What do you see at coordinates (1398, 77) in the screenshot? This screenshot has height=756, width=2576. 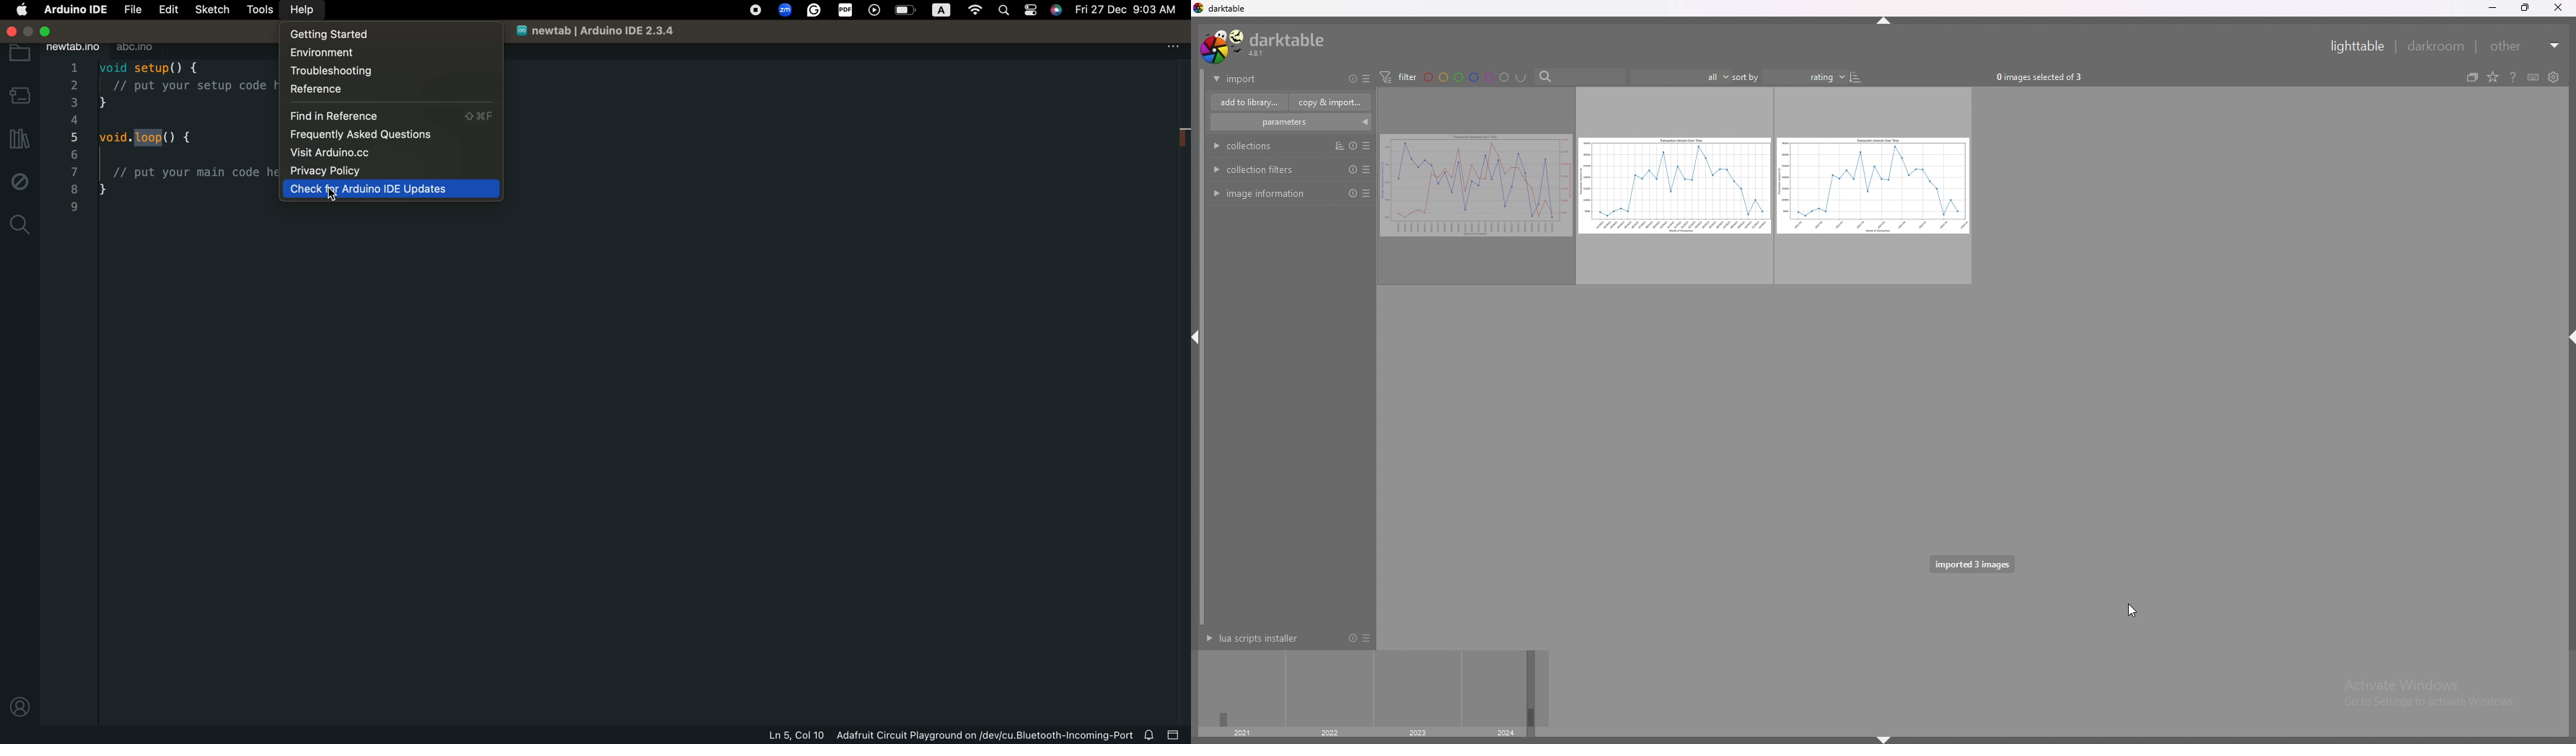 I see `filter` at bounding box center [1398, 77].